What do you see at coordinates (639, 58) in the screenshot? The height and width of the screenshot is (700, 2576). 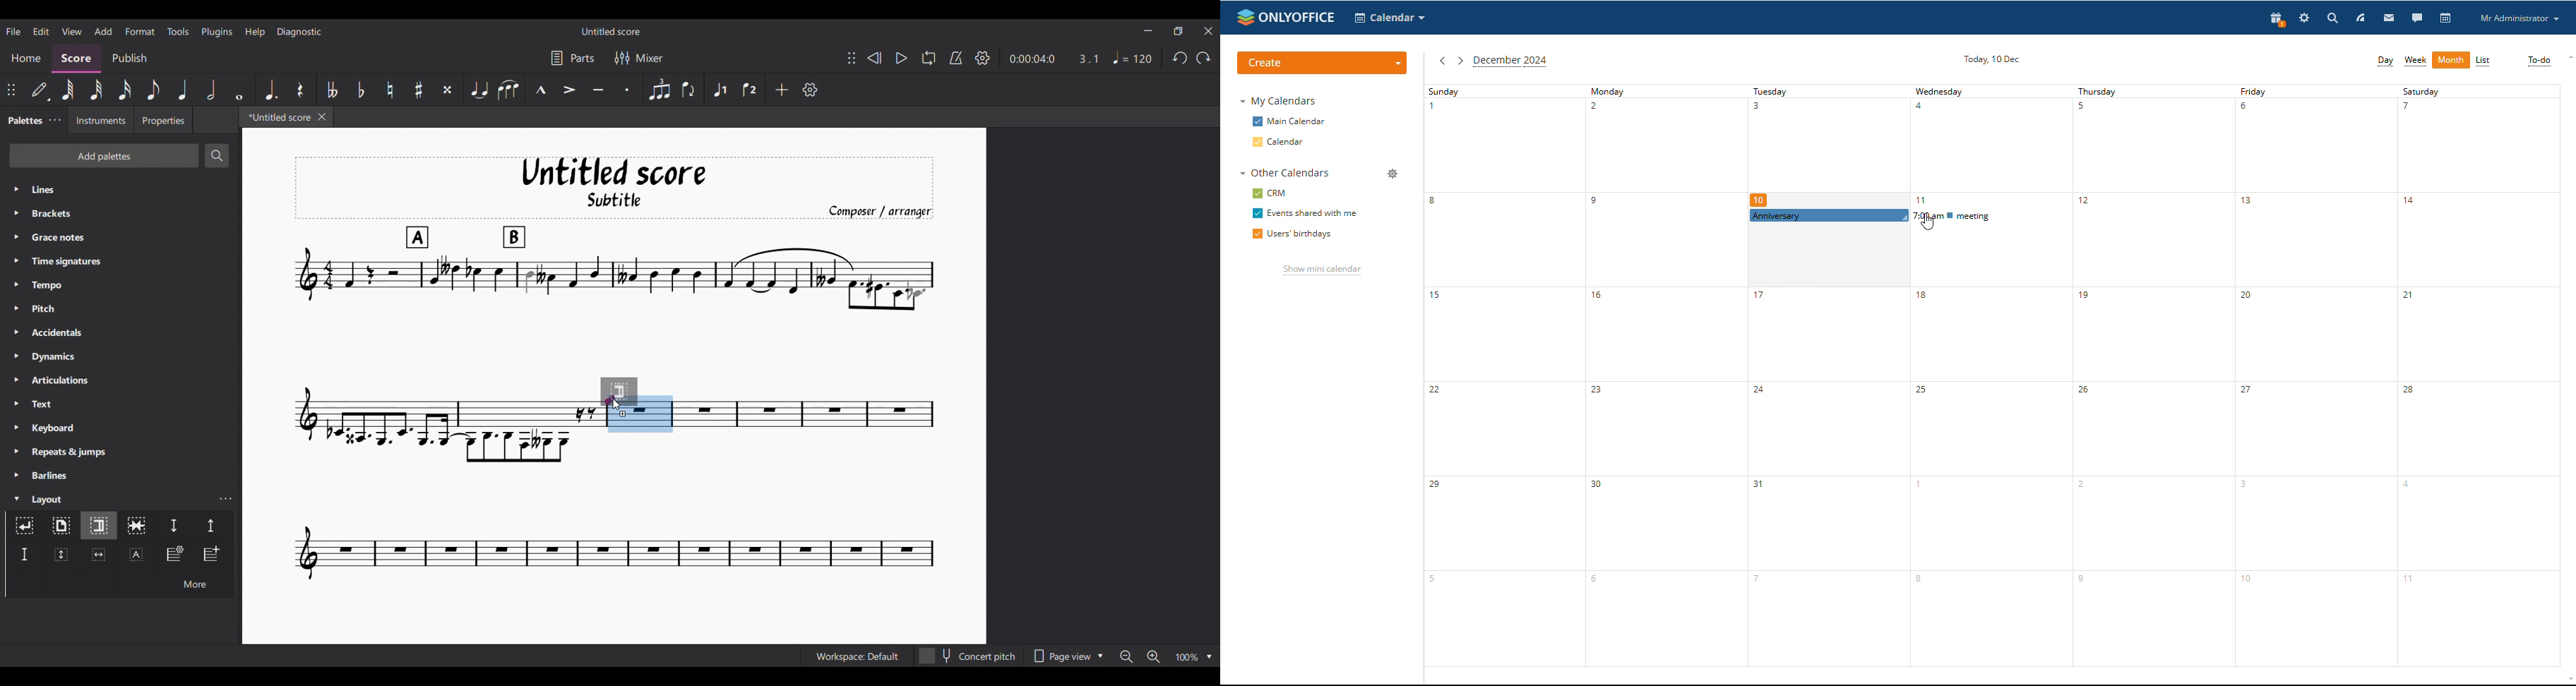 I see `Mixer settings` at bounding box center [639, 58].